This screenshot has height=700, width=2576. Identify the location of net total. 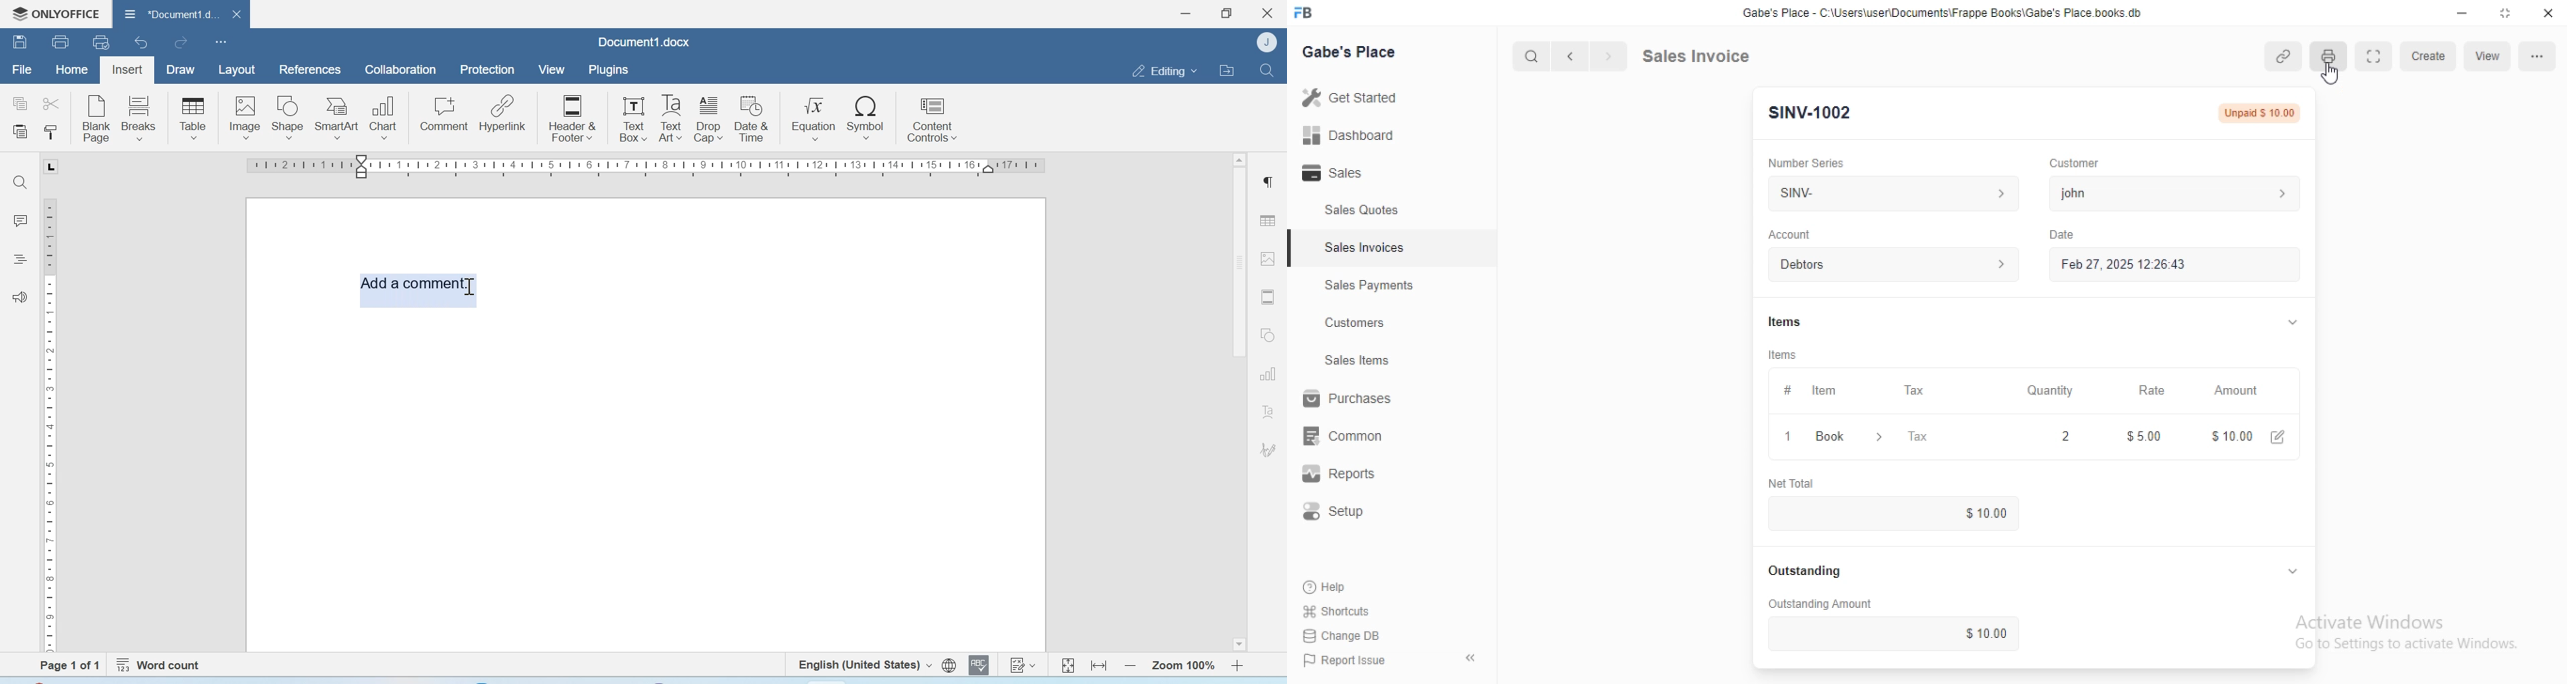
(1792, 483).